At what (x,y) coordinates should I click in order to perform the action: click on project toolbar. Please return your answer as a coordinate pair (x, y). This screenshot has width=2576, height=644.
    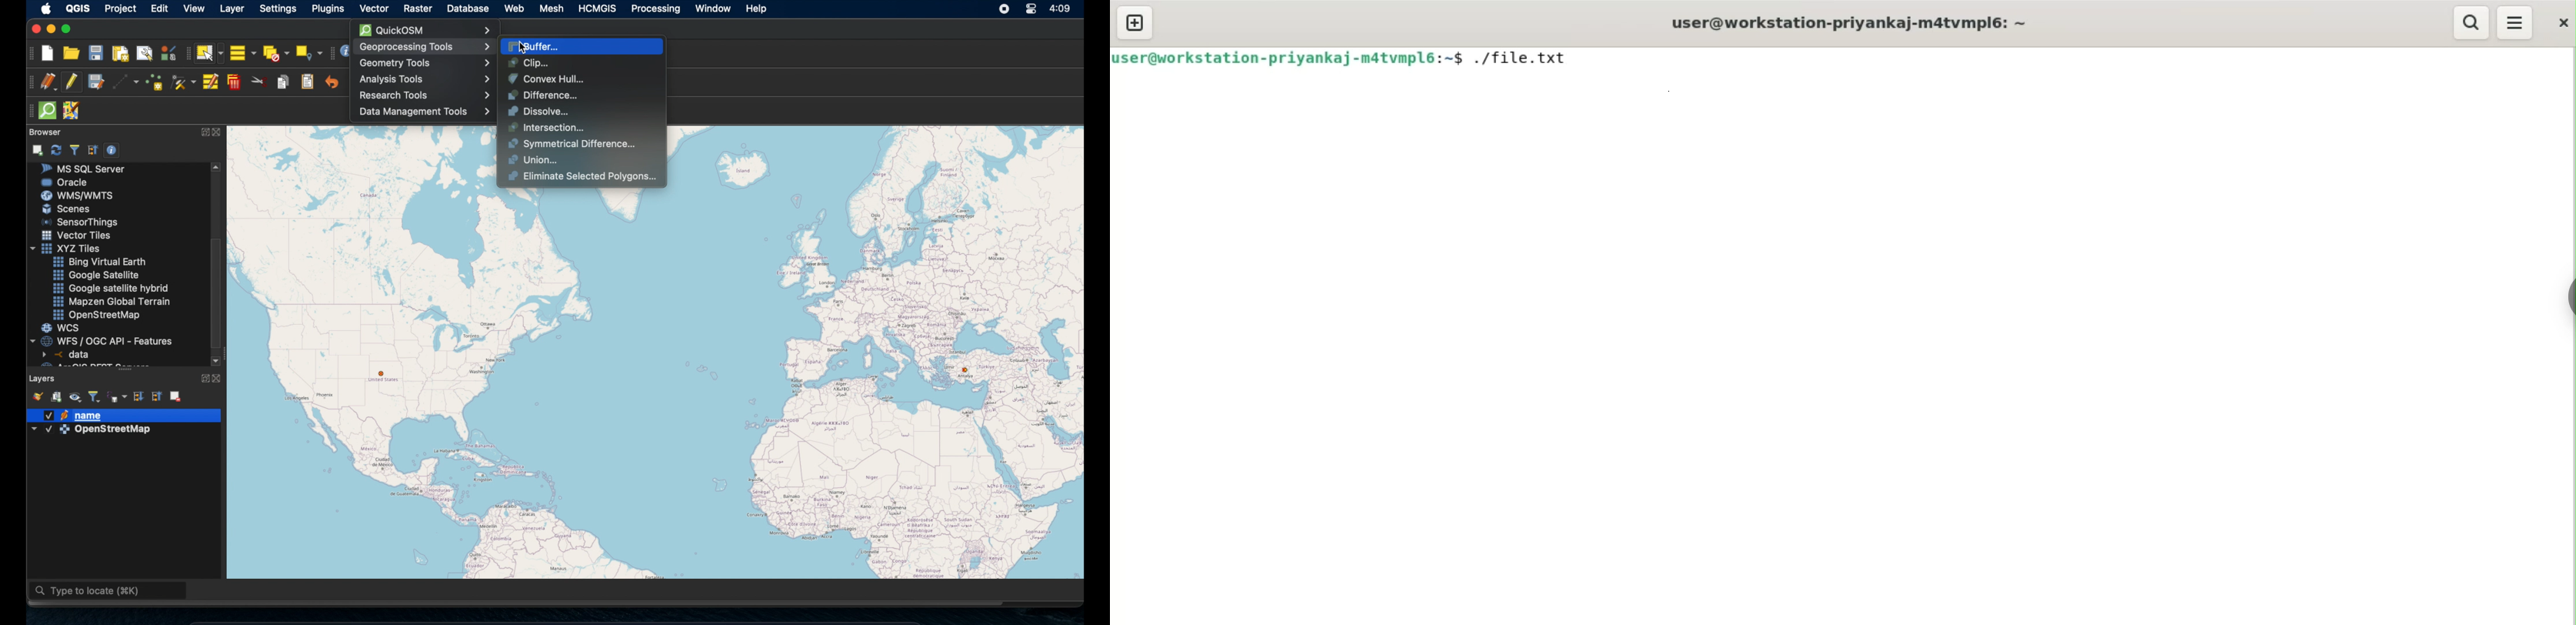
    Looking at the image, I should click on (30, 53).